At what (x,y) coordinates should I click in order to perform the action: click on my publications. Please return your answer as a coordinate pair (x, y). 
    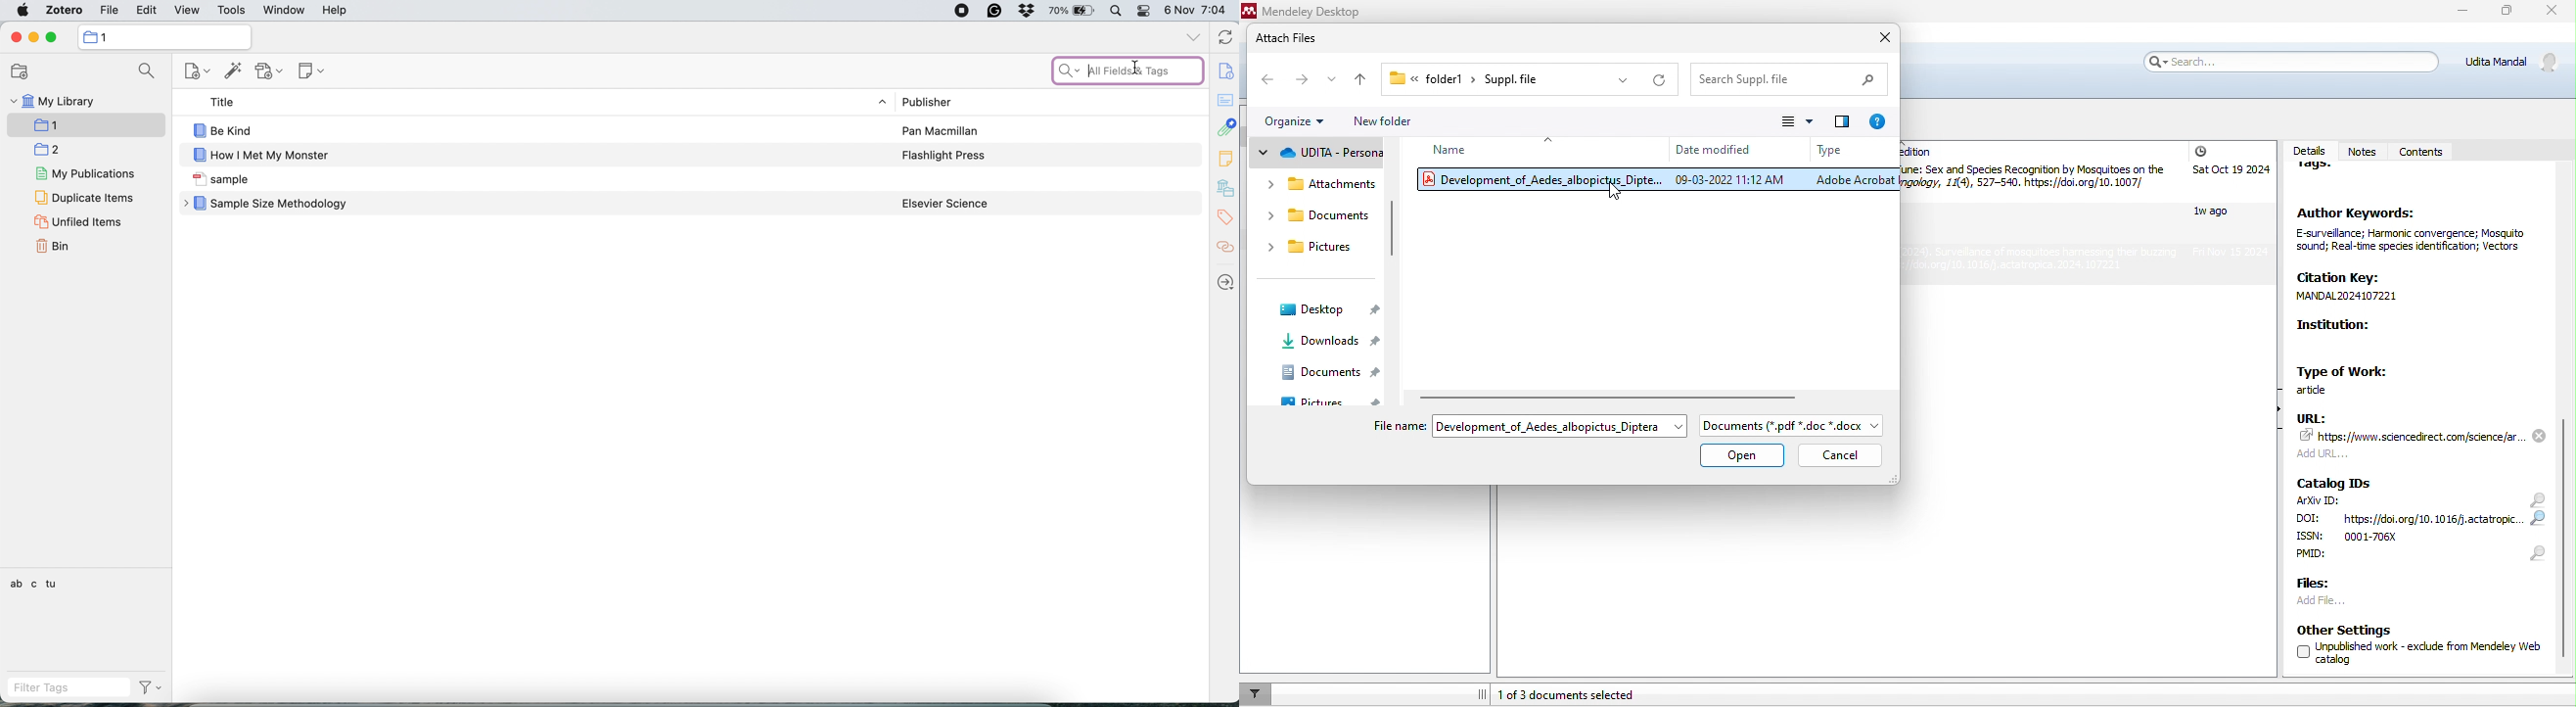
    Looking at the image, I should click on (88, 175).